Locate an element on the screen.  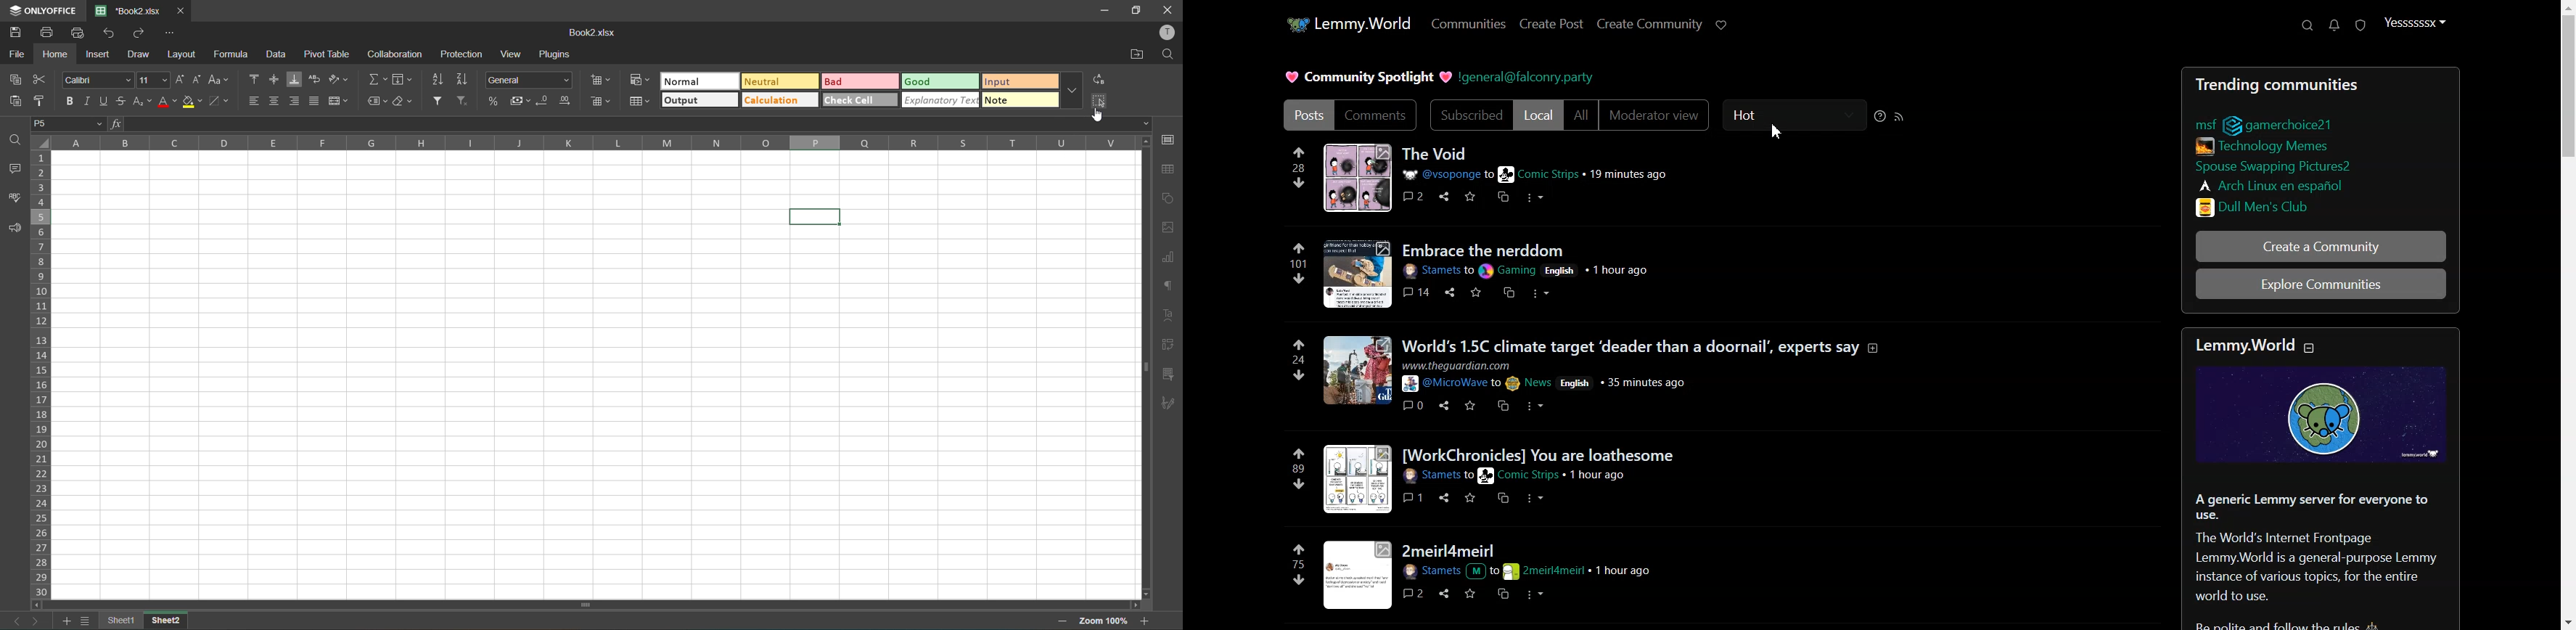
downvote is located at coordinates (1299, 375).